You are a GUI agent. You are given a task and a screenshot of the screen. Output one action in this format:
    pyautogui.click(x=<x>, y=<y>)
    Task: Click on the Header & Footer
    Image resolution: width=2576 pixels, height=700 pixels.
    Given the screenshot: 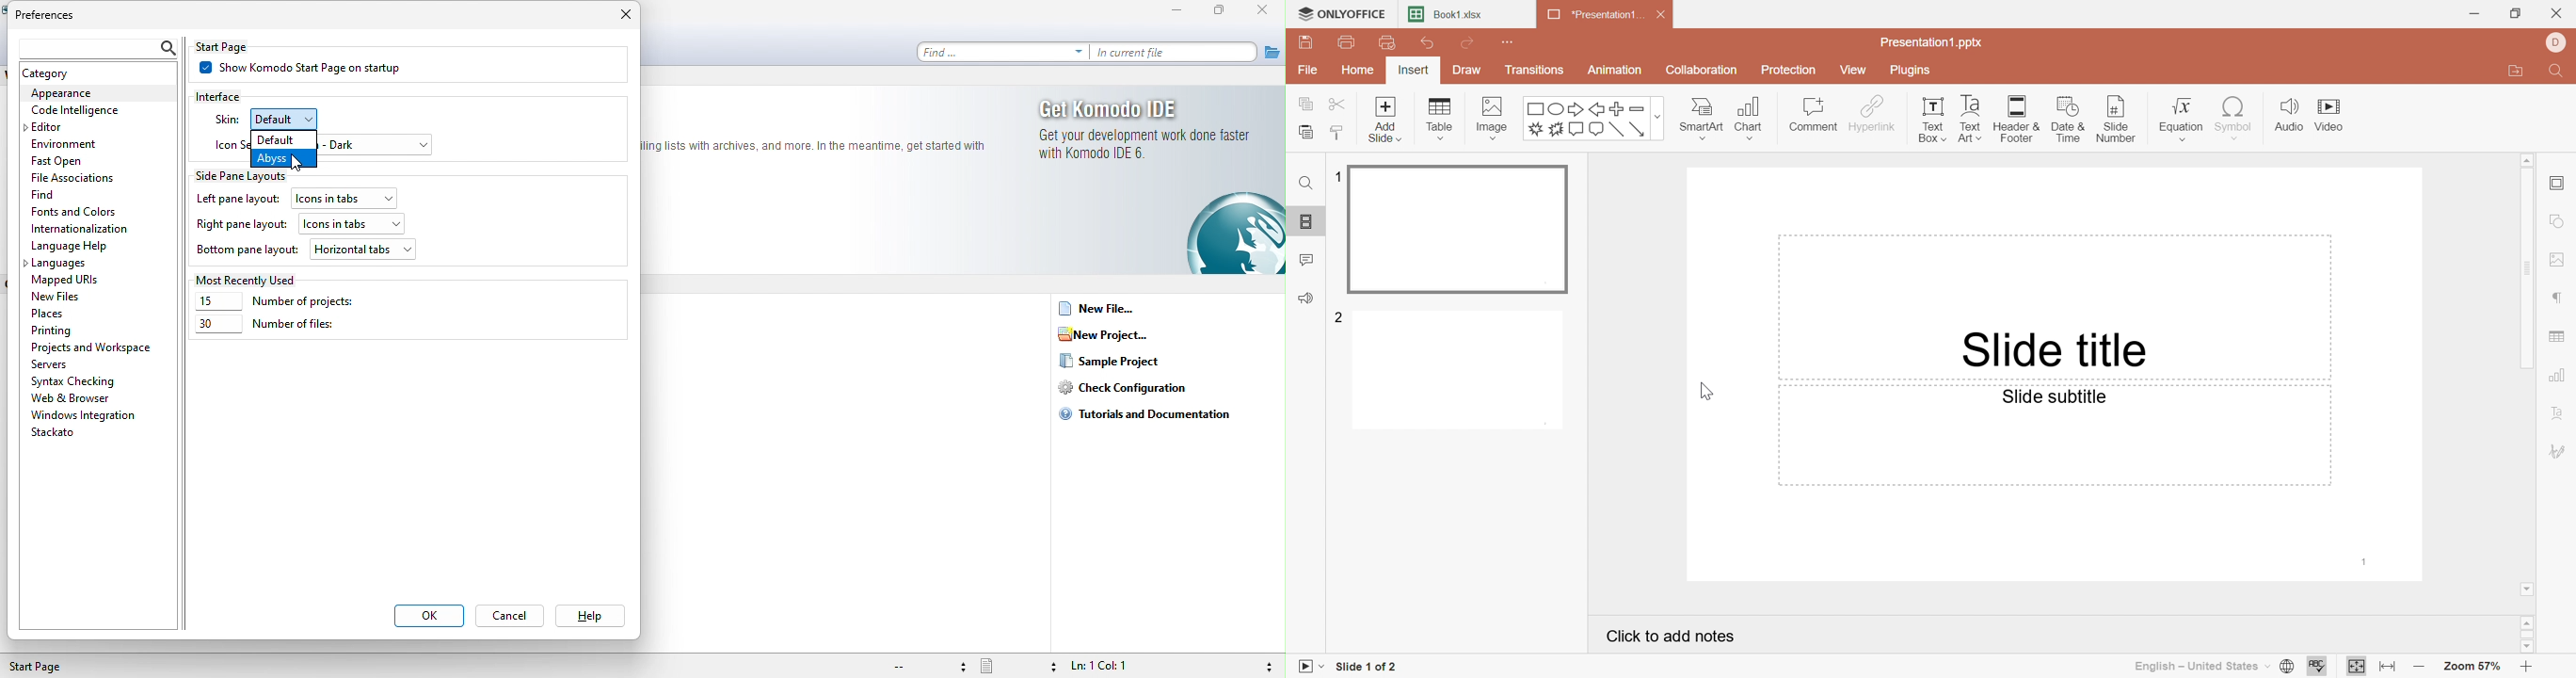 What is the action you would take?
    pyautogui.click(x=2018, y=120)
    